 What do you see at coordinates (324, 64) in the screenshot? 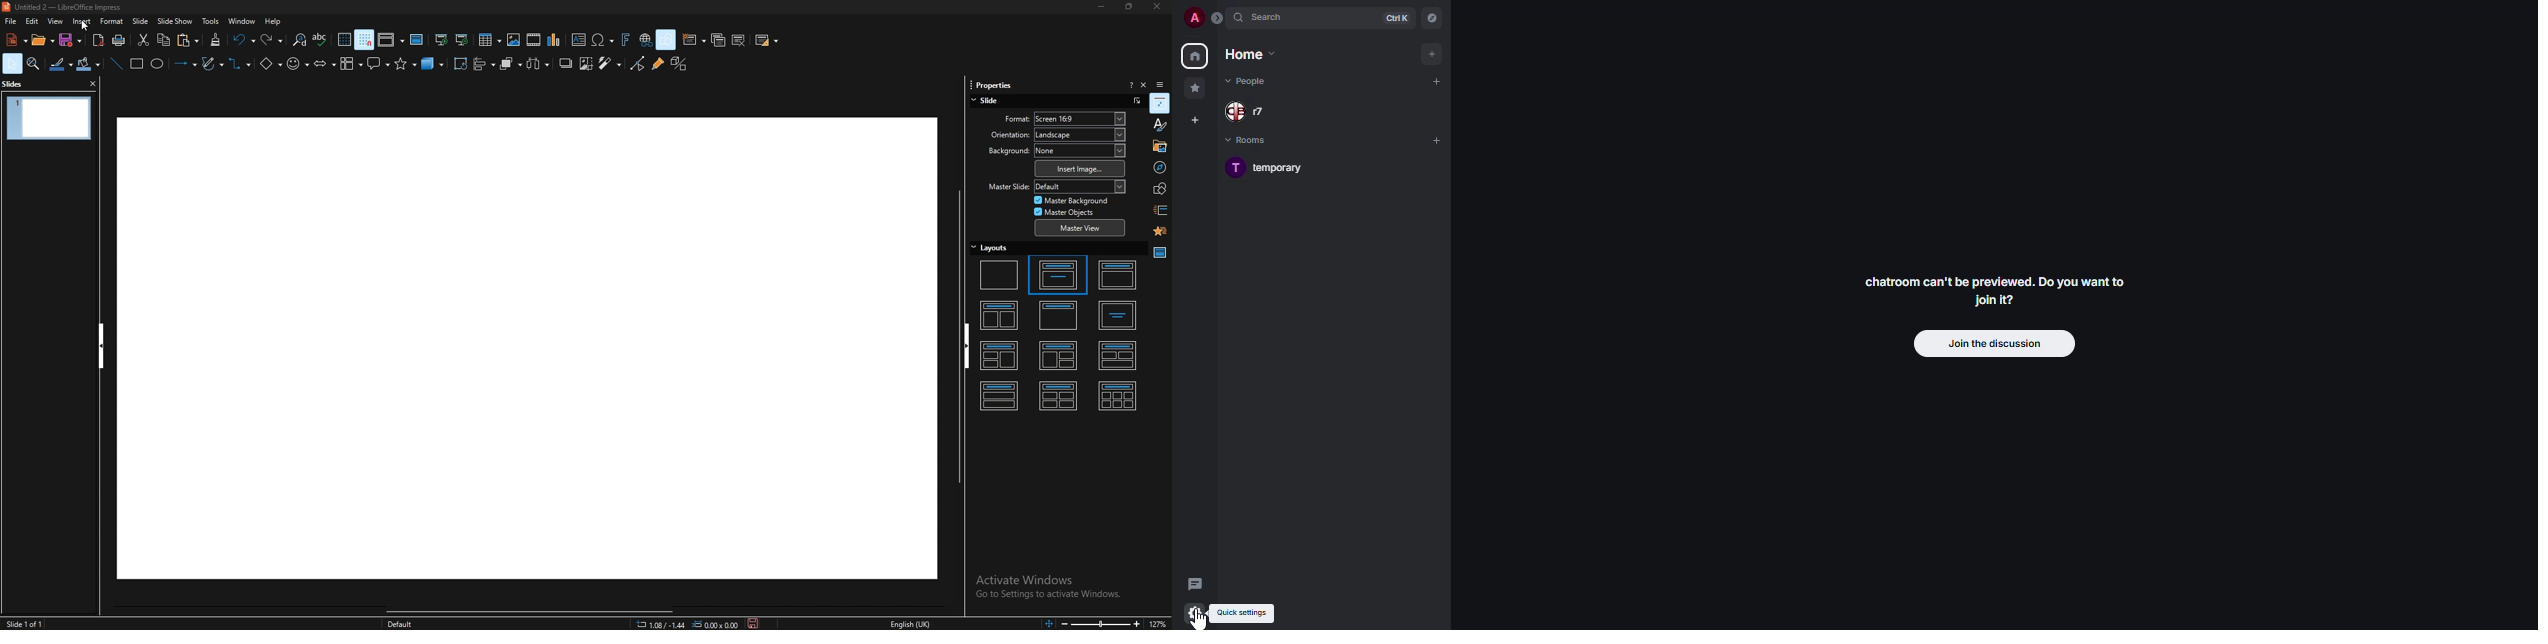
I see `block arrows` at bounding box center [324, 64].